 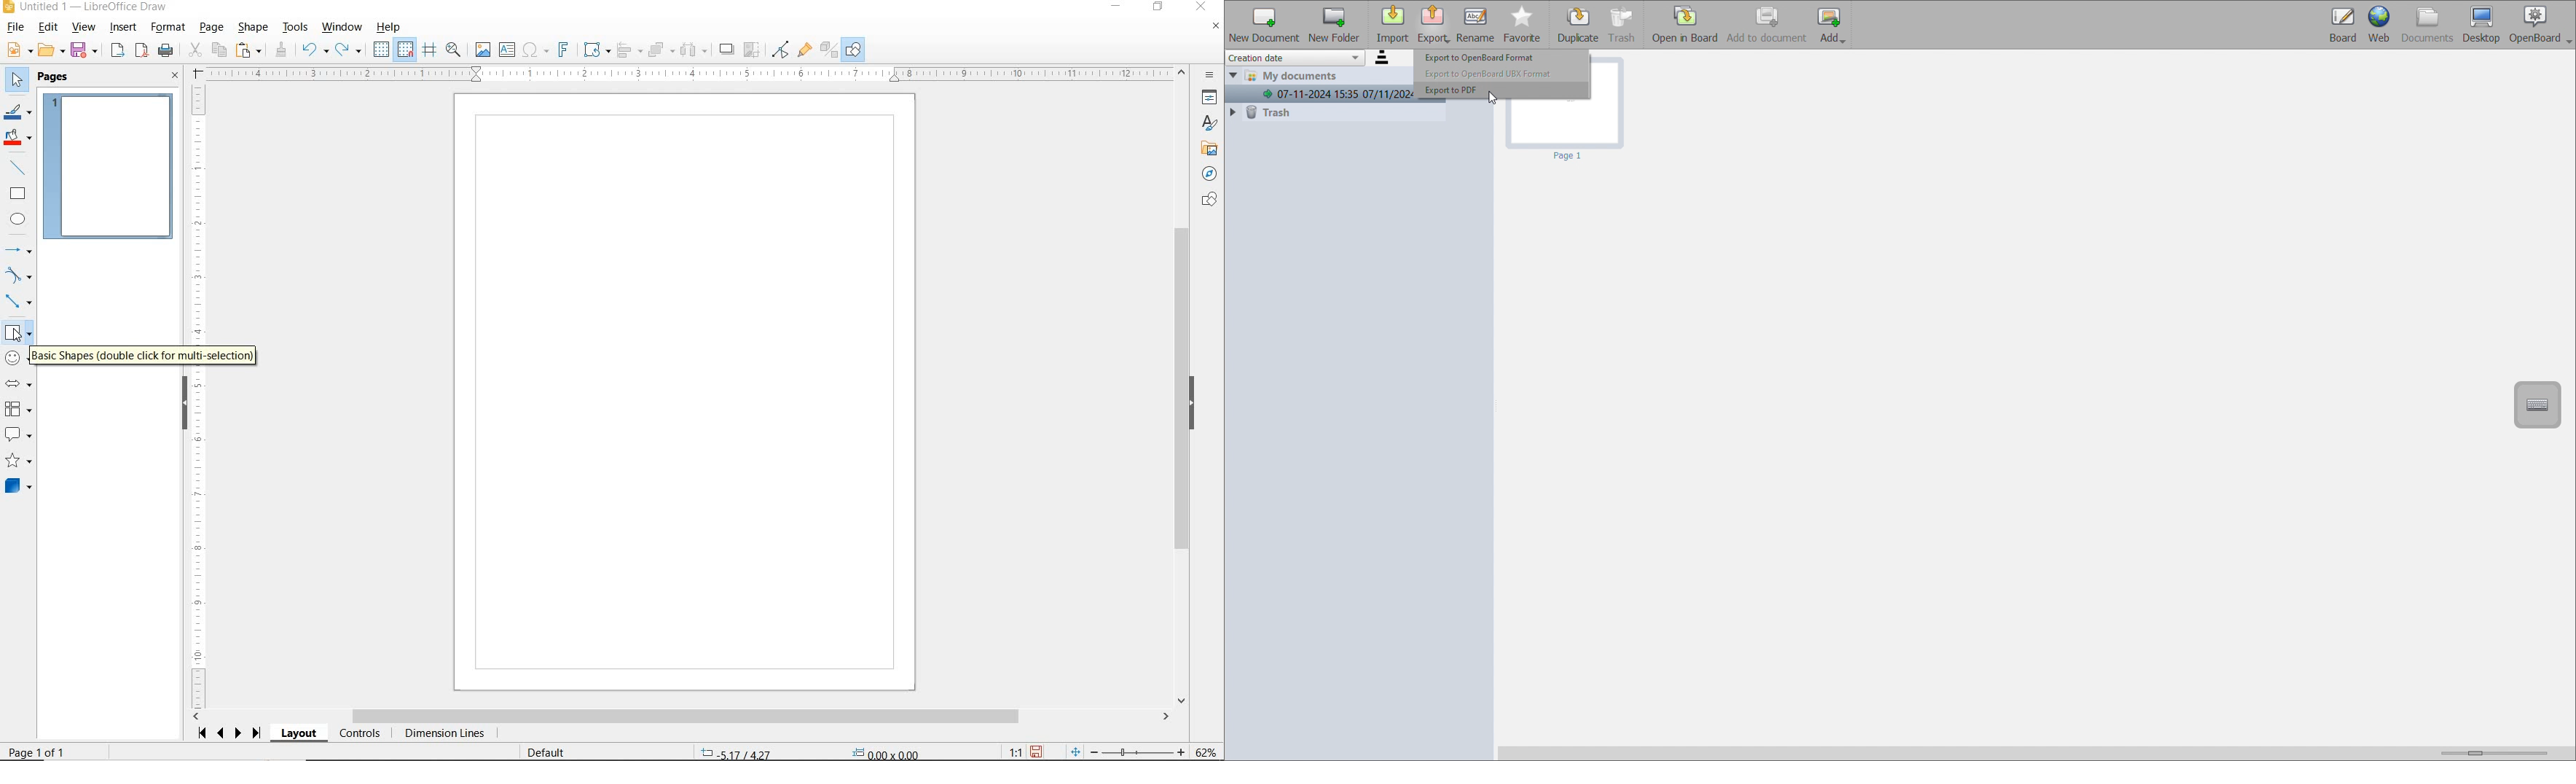 I want to click on SHOW DRAW FUNCTIONS, so click(x=855, y=50).